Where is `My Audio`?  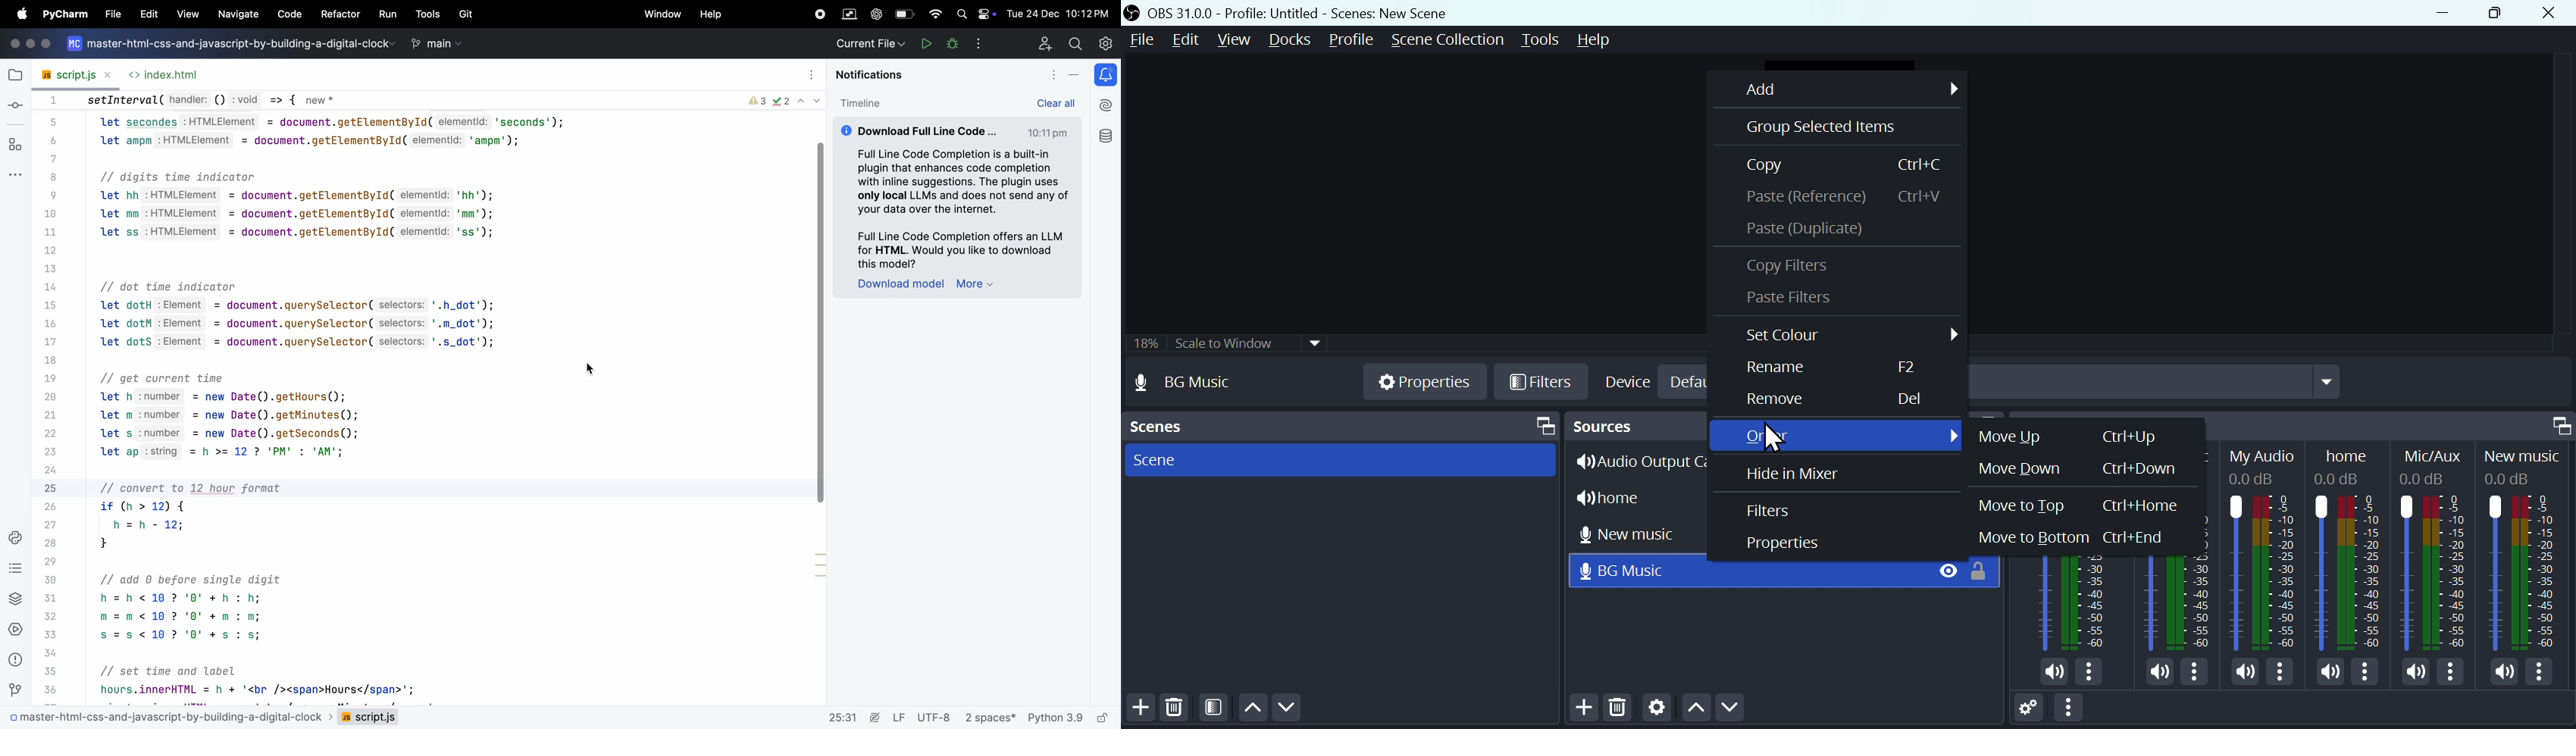
My Audio is located at coordinates (2267, 547).